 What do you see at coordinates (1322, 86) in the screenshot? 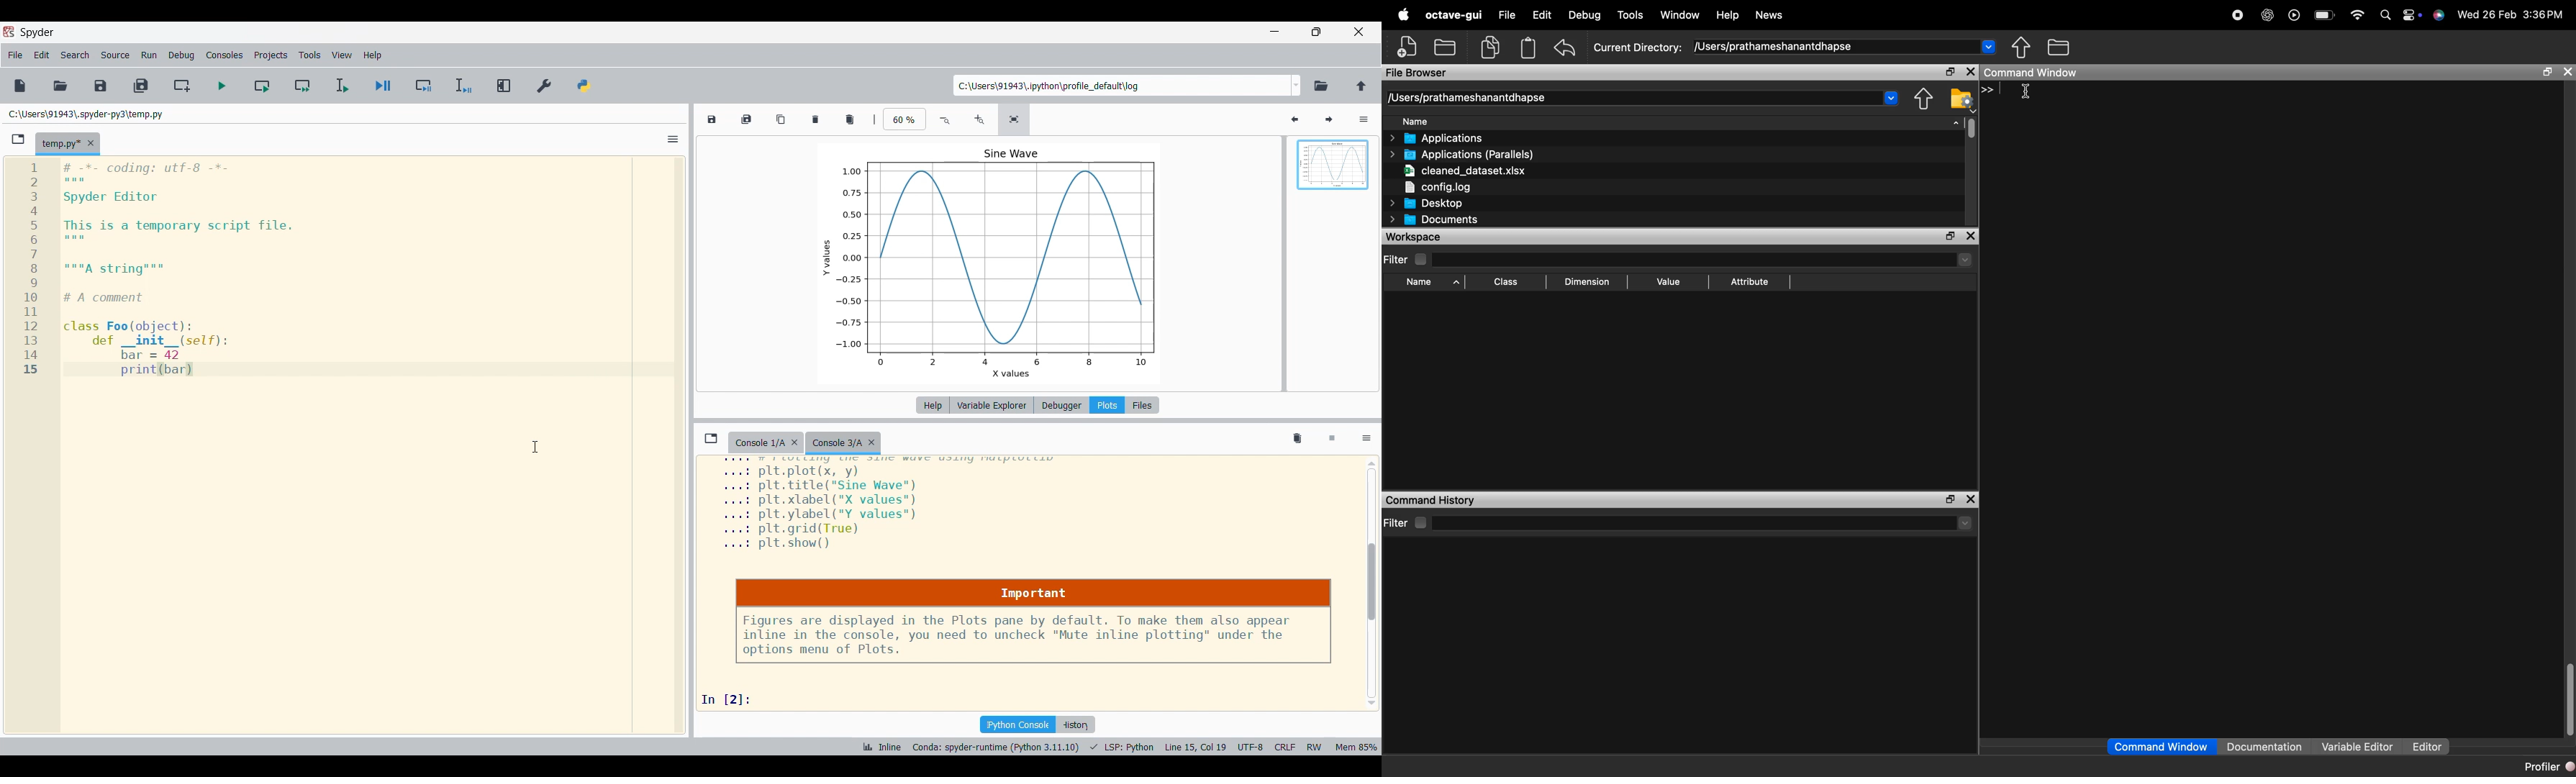
I see `Browse working directory` at bounding box center [1322, 86].